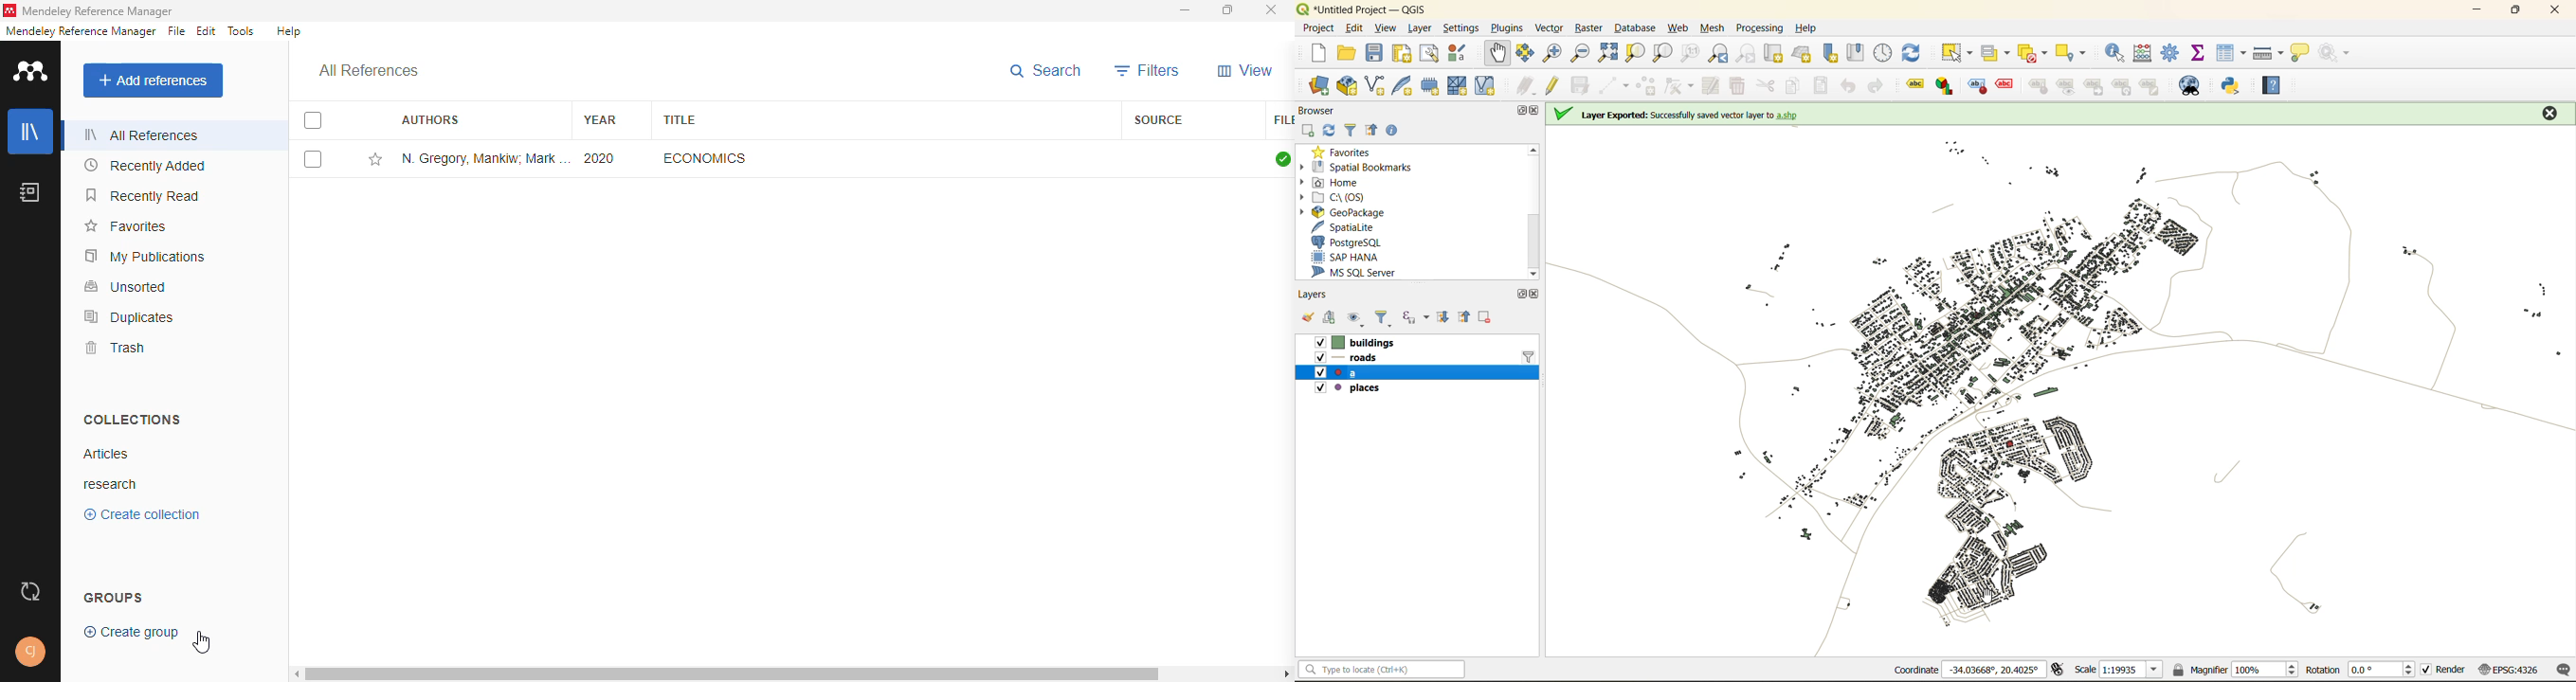  Describe the element at coordinates (2172, 52) in the screenshot. I see `toolbox` at that location.